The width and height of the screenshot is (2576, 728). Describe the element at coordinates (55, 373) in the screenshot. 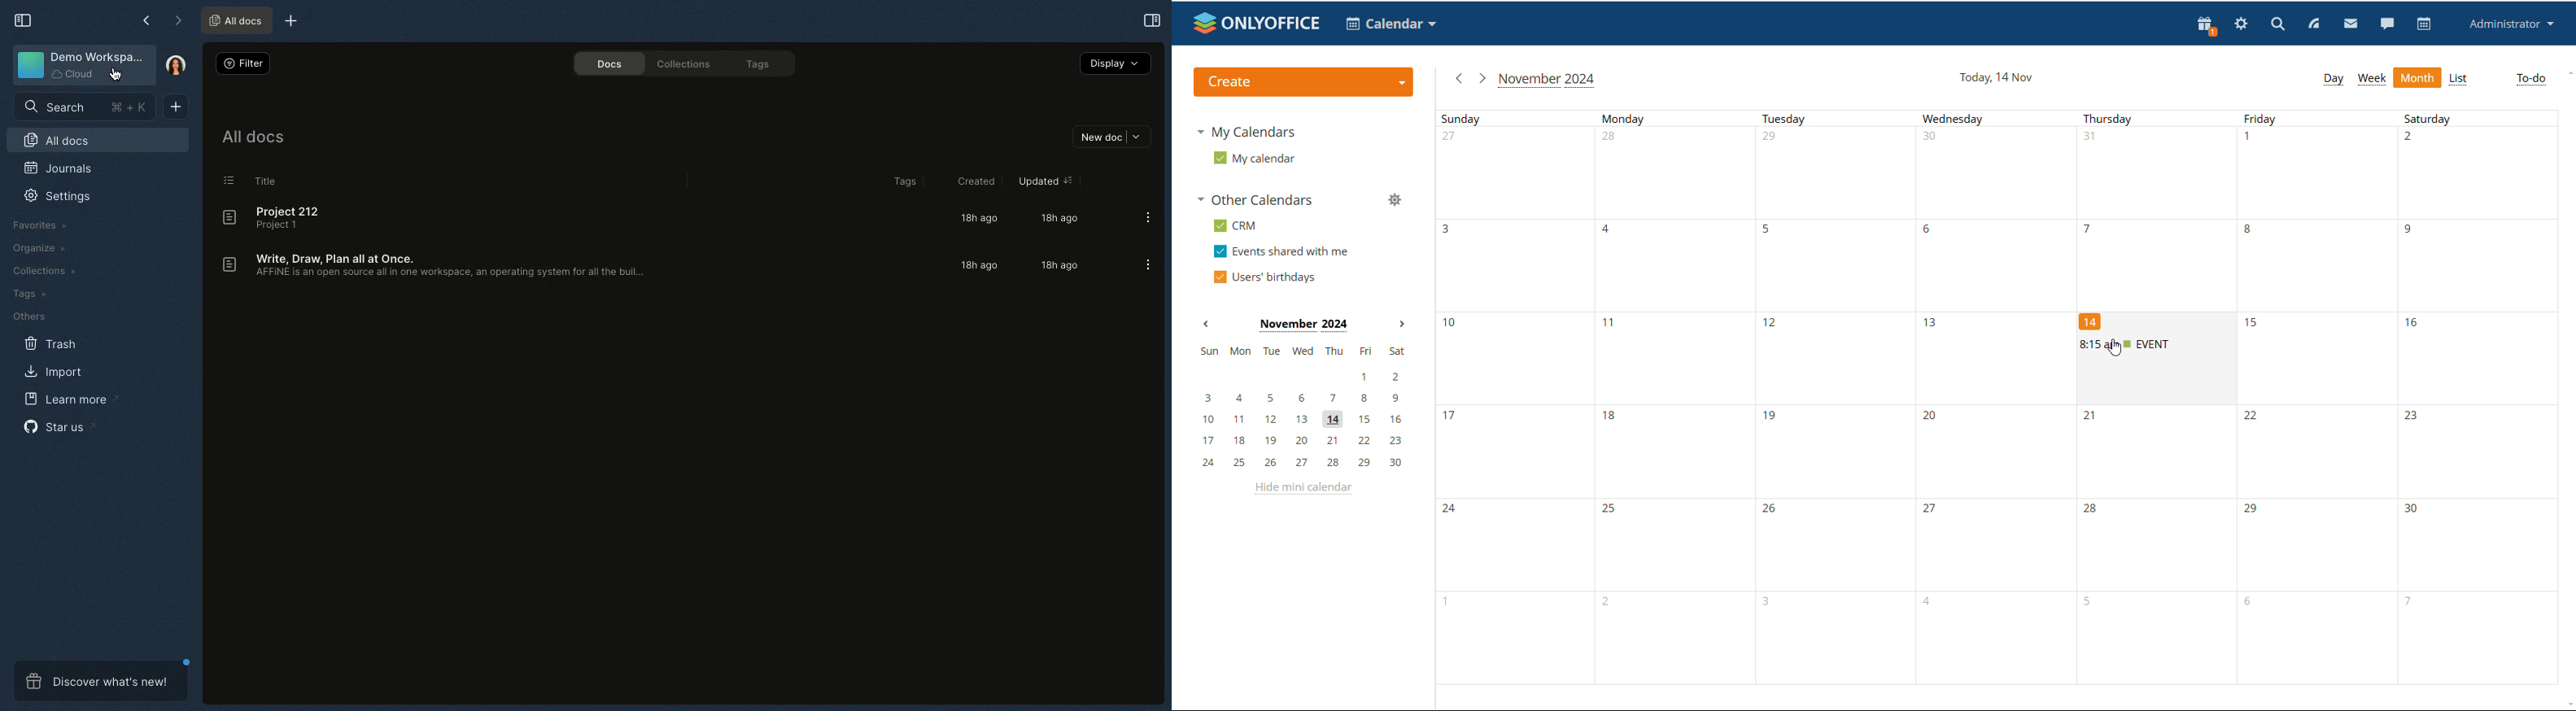

I see `Import` at that location.